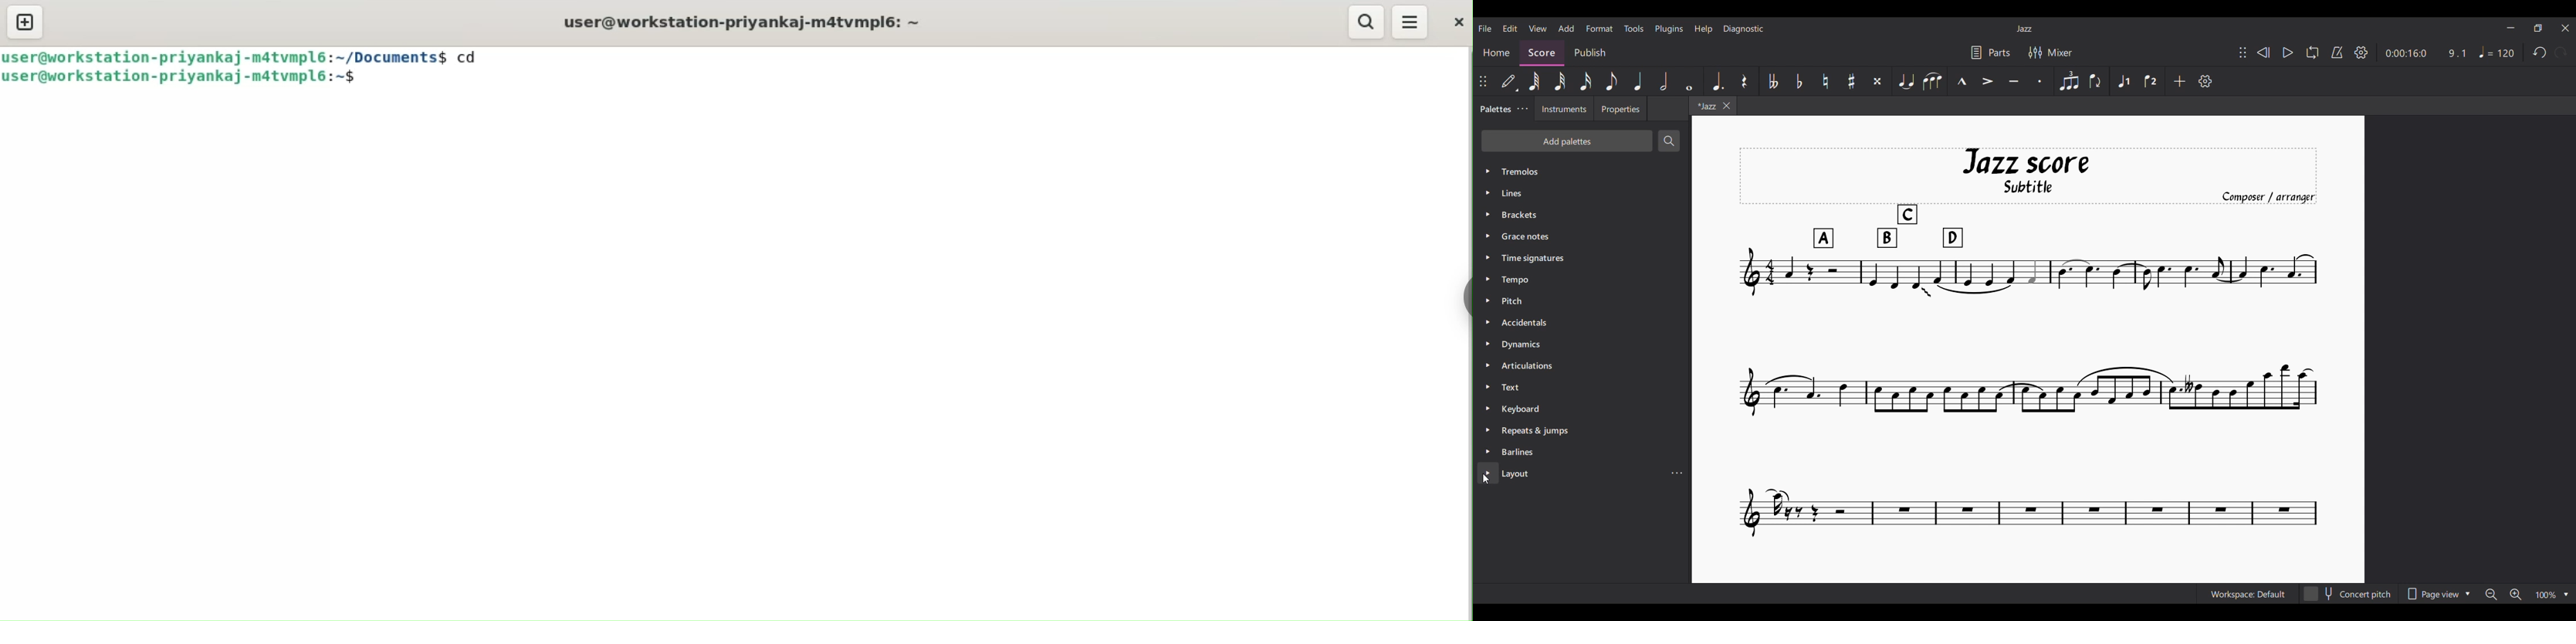 The height and width of the screenshot is (644, 2576). I want to click on 32nd note, so click(1560, 81).